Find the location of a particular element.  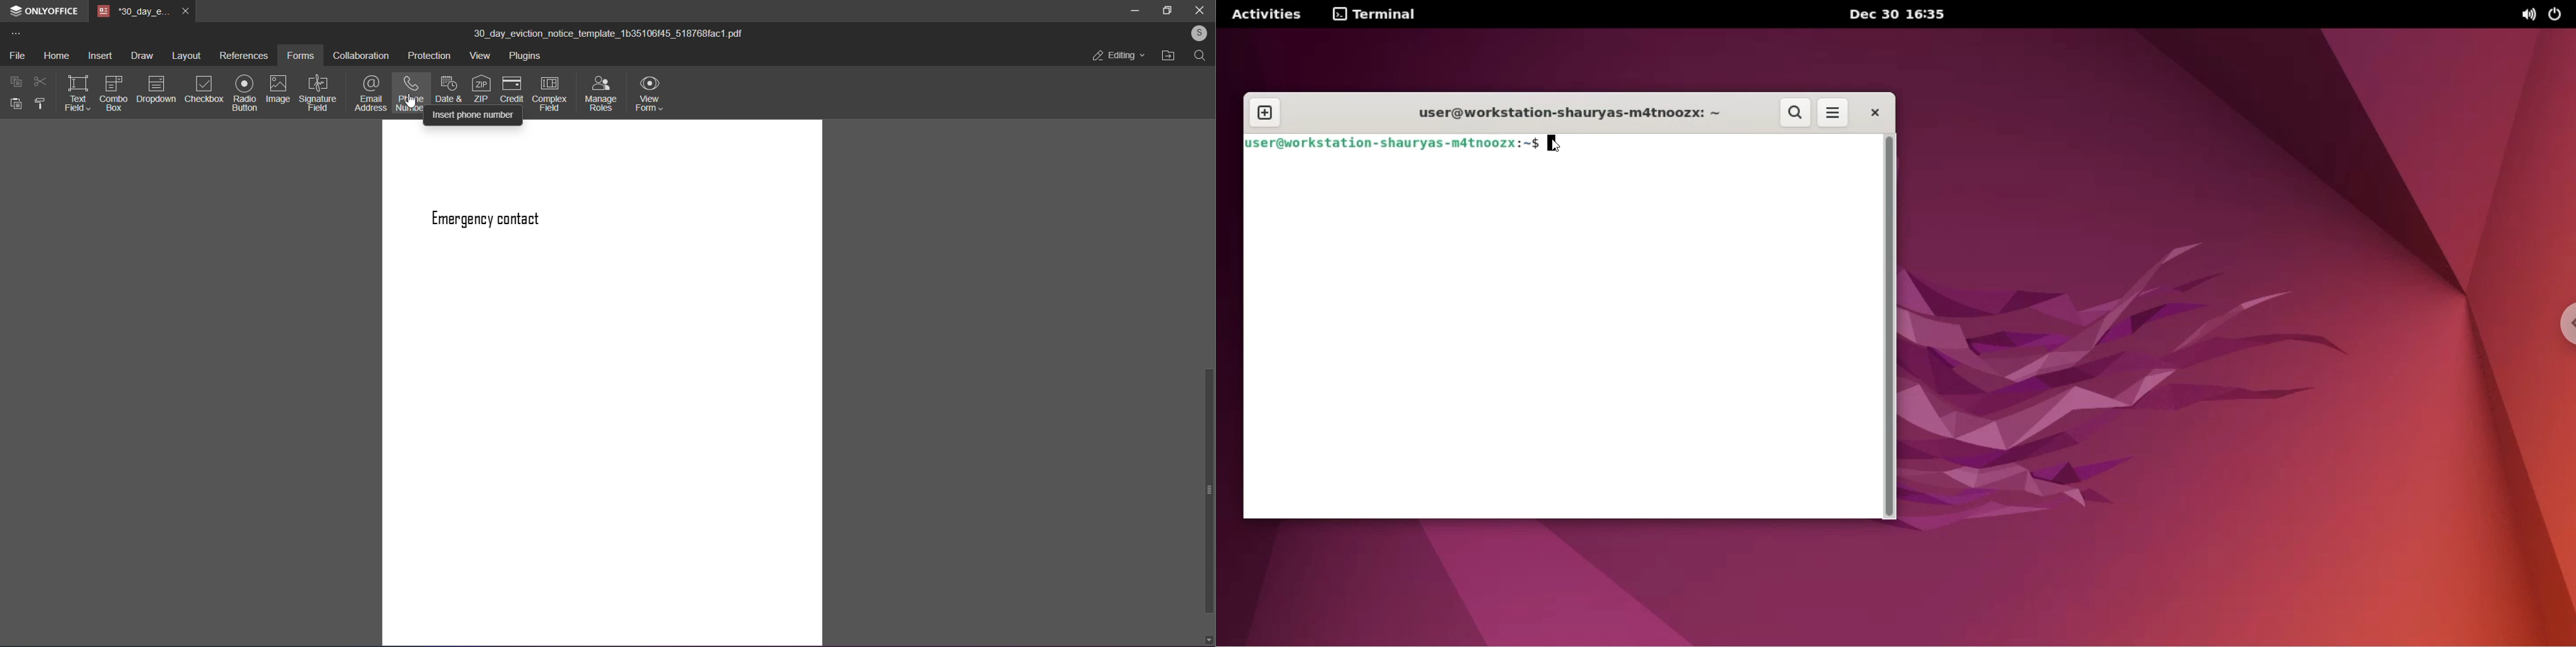

tab name is located at coordinates (132, 11).